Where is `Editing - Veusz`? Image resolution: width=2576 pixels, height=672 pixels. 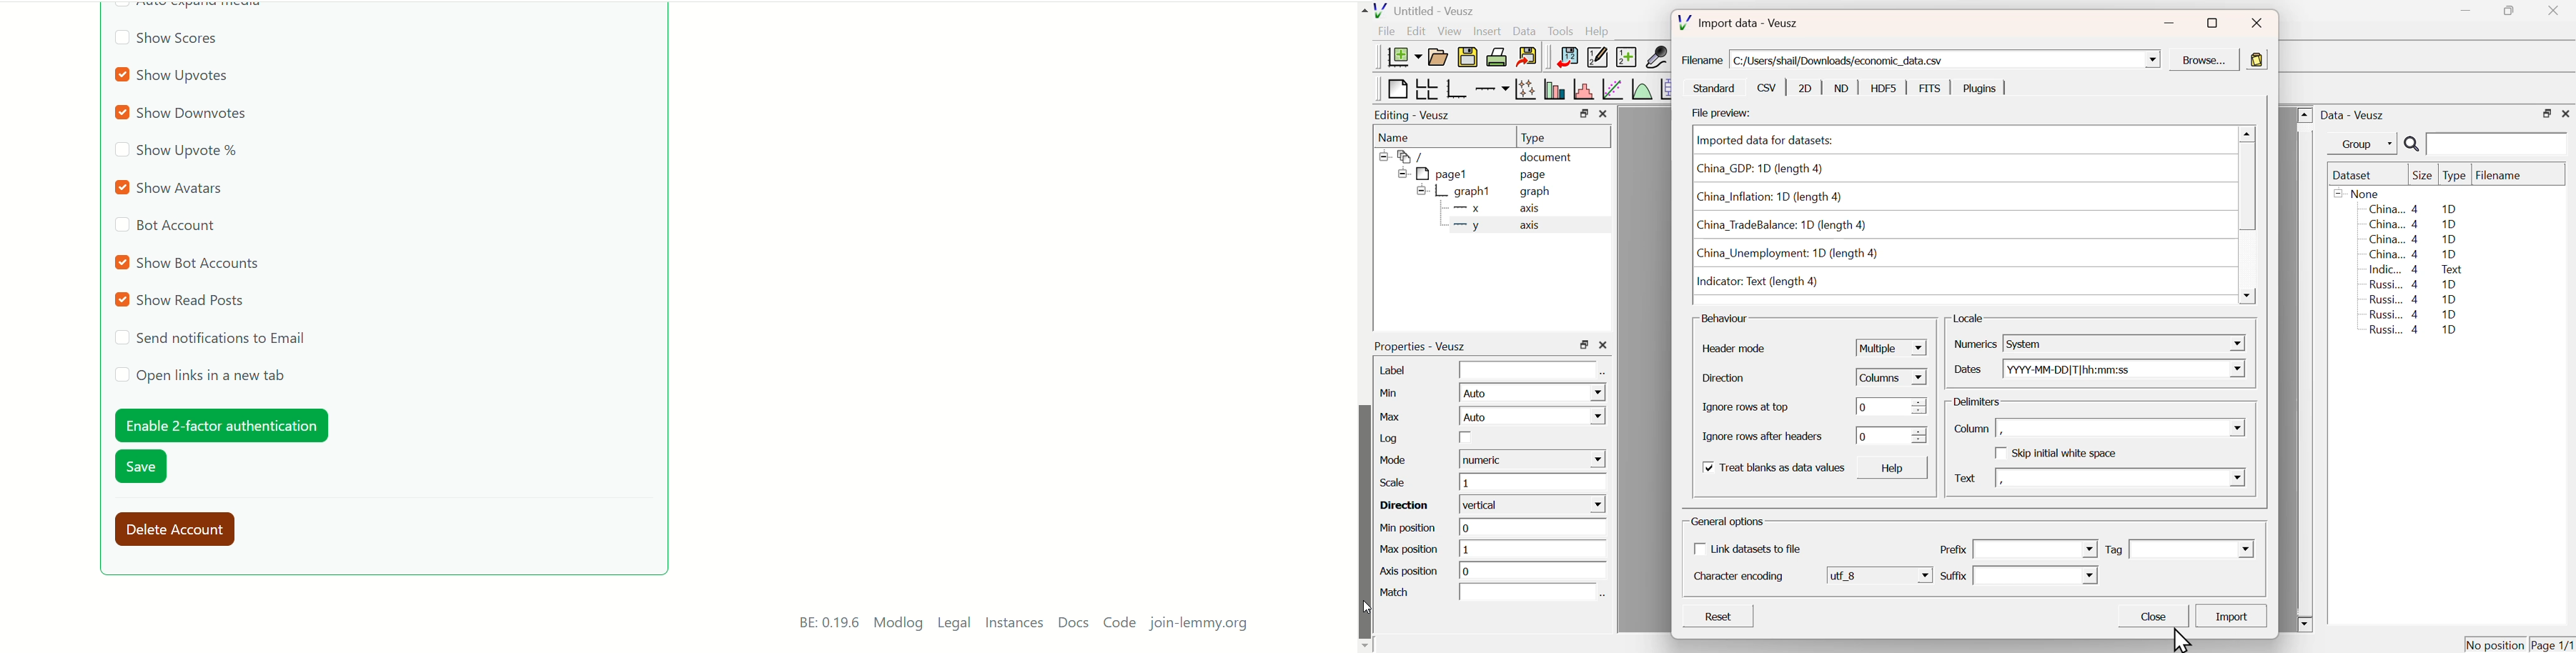
Editing - Veusz is located at coordinates (1414, 116).